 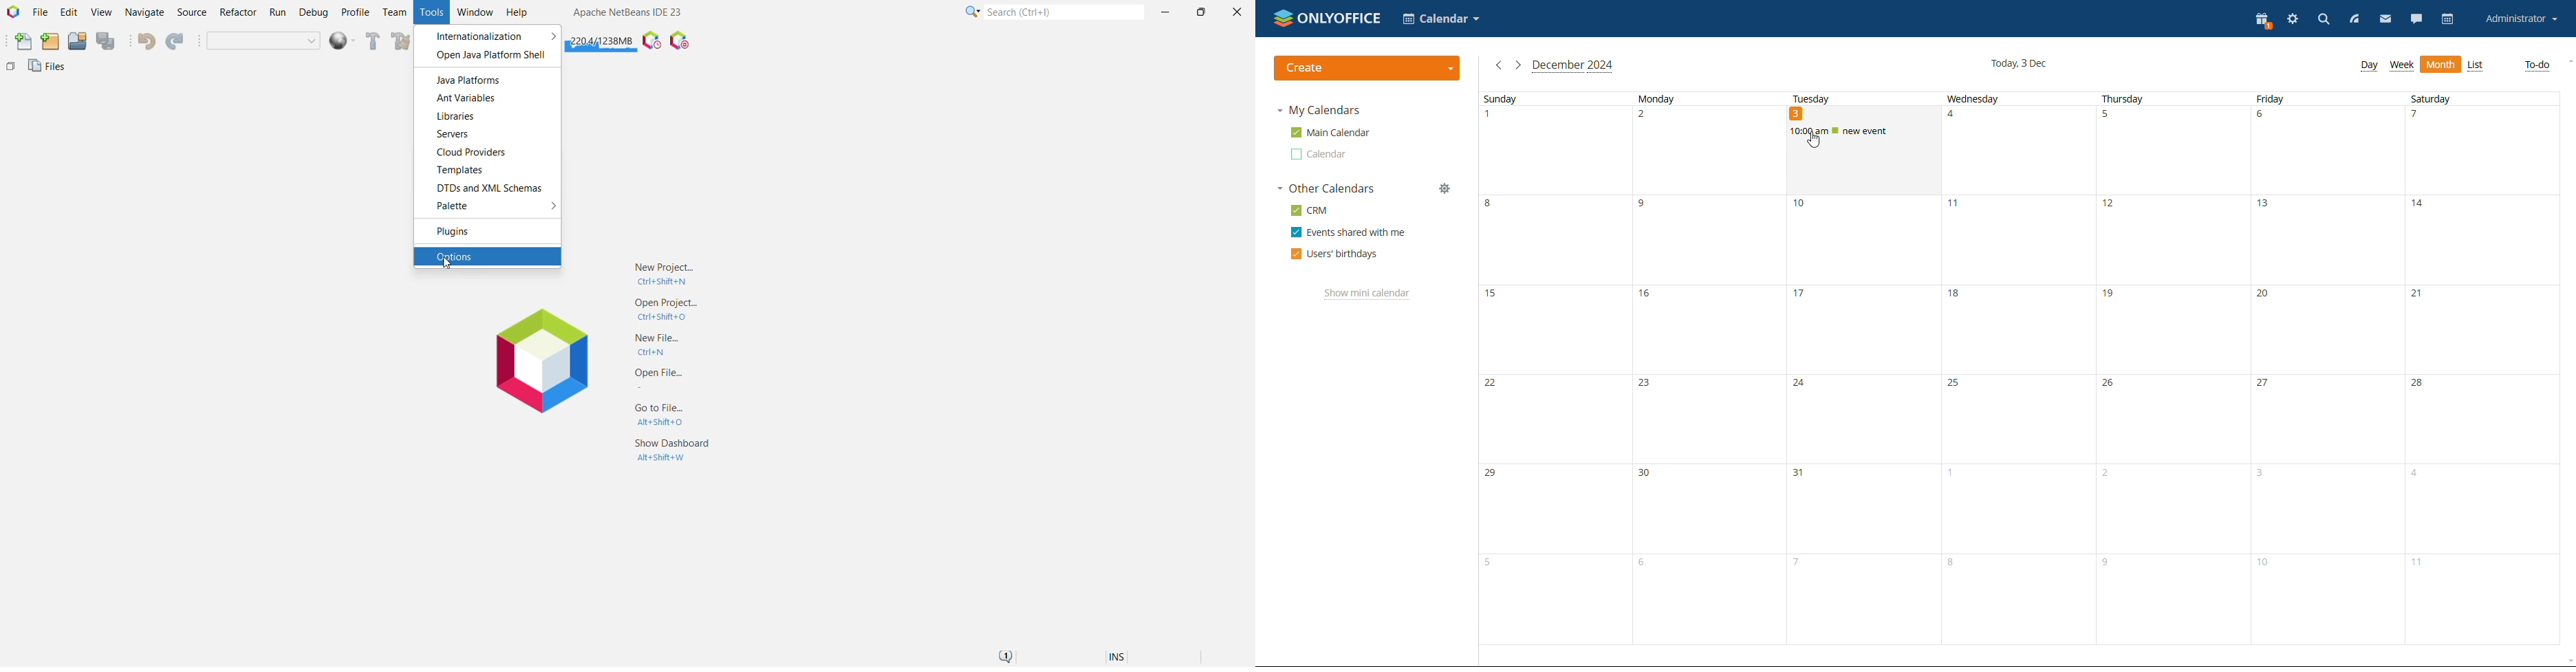 What do you see at coordinates (264, 42) in the screenshot?
I see `Set Project Configuration` at bounding box center [264, 42].